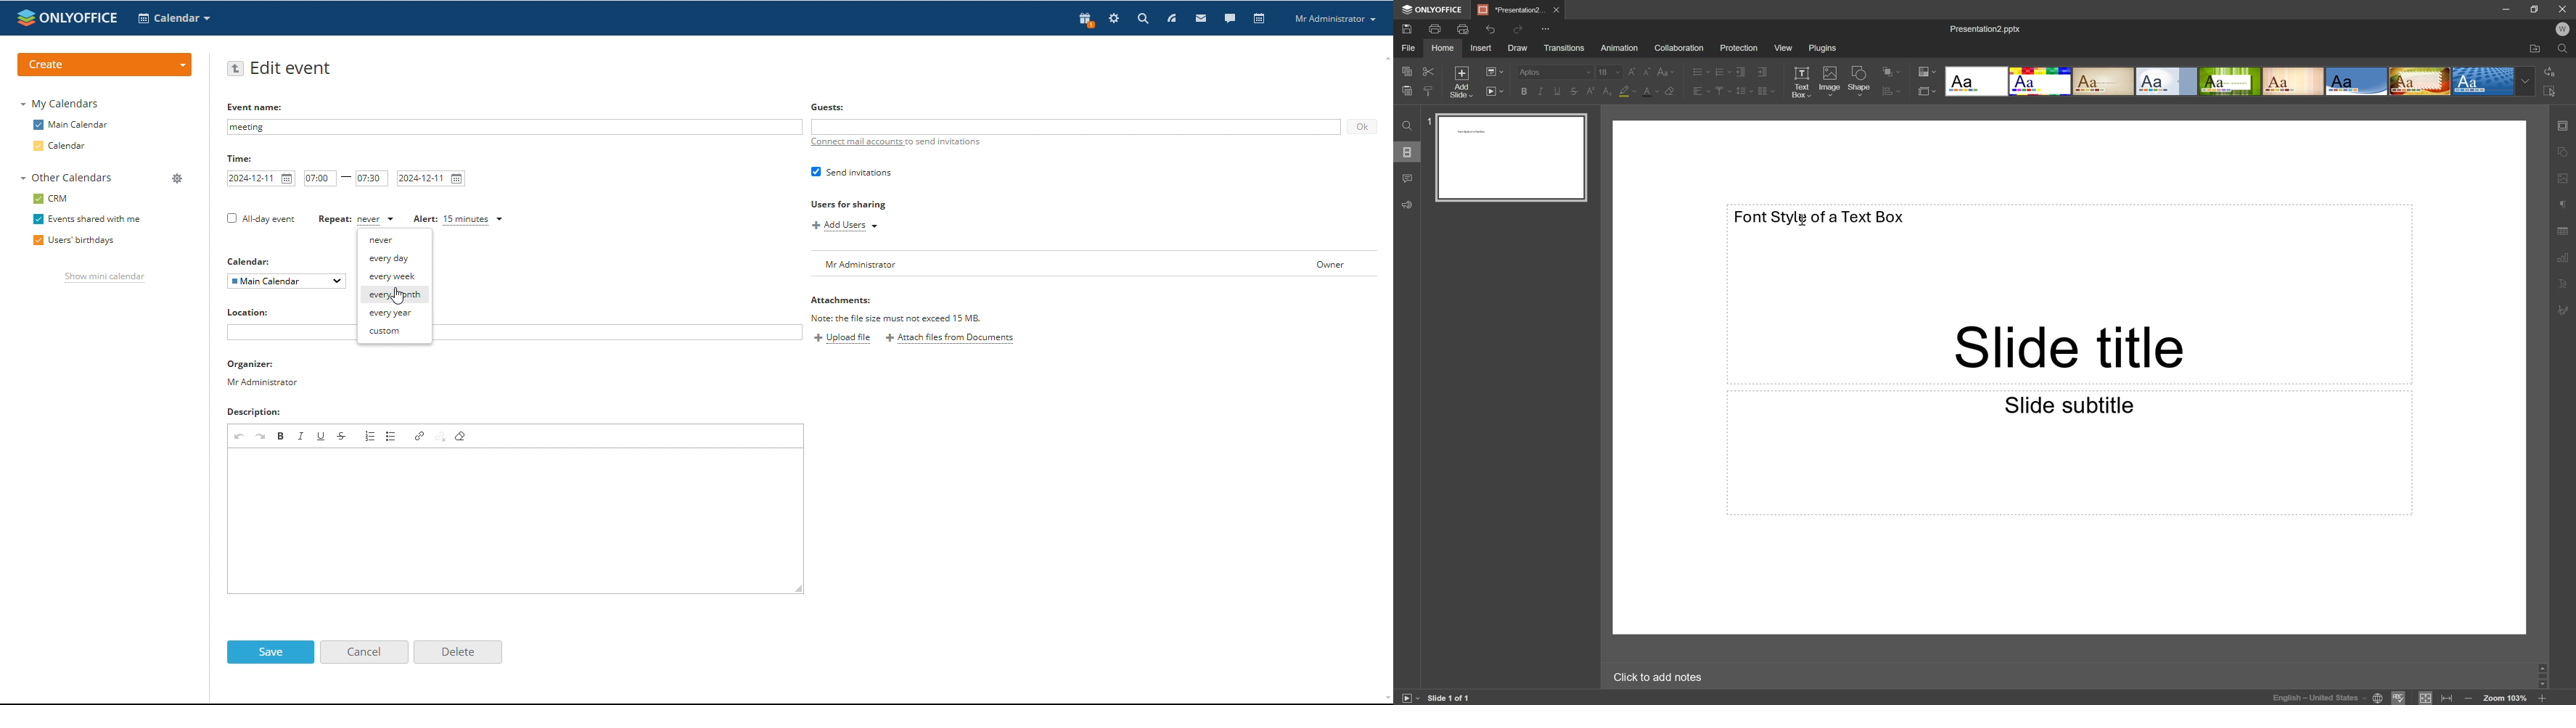  Describe the element at coordinates (1189, 19) in the screenshot. I see `search` at that location.